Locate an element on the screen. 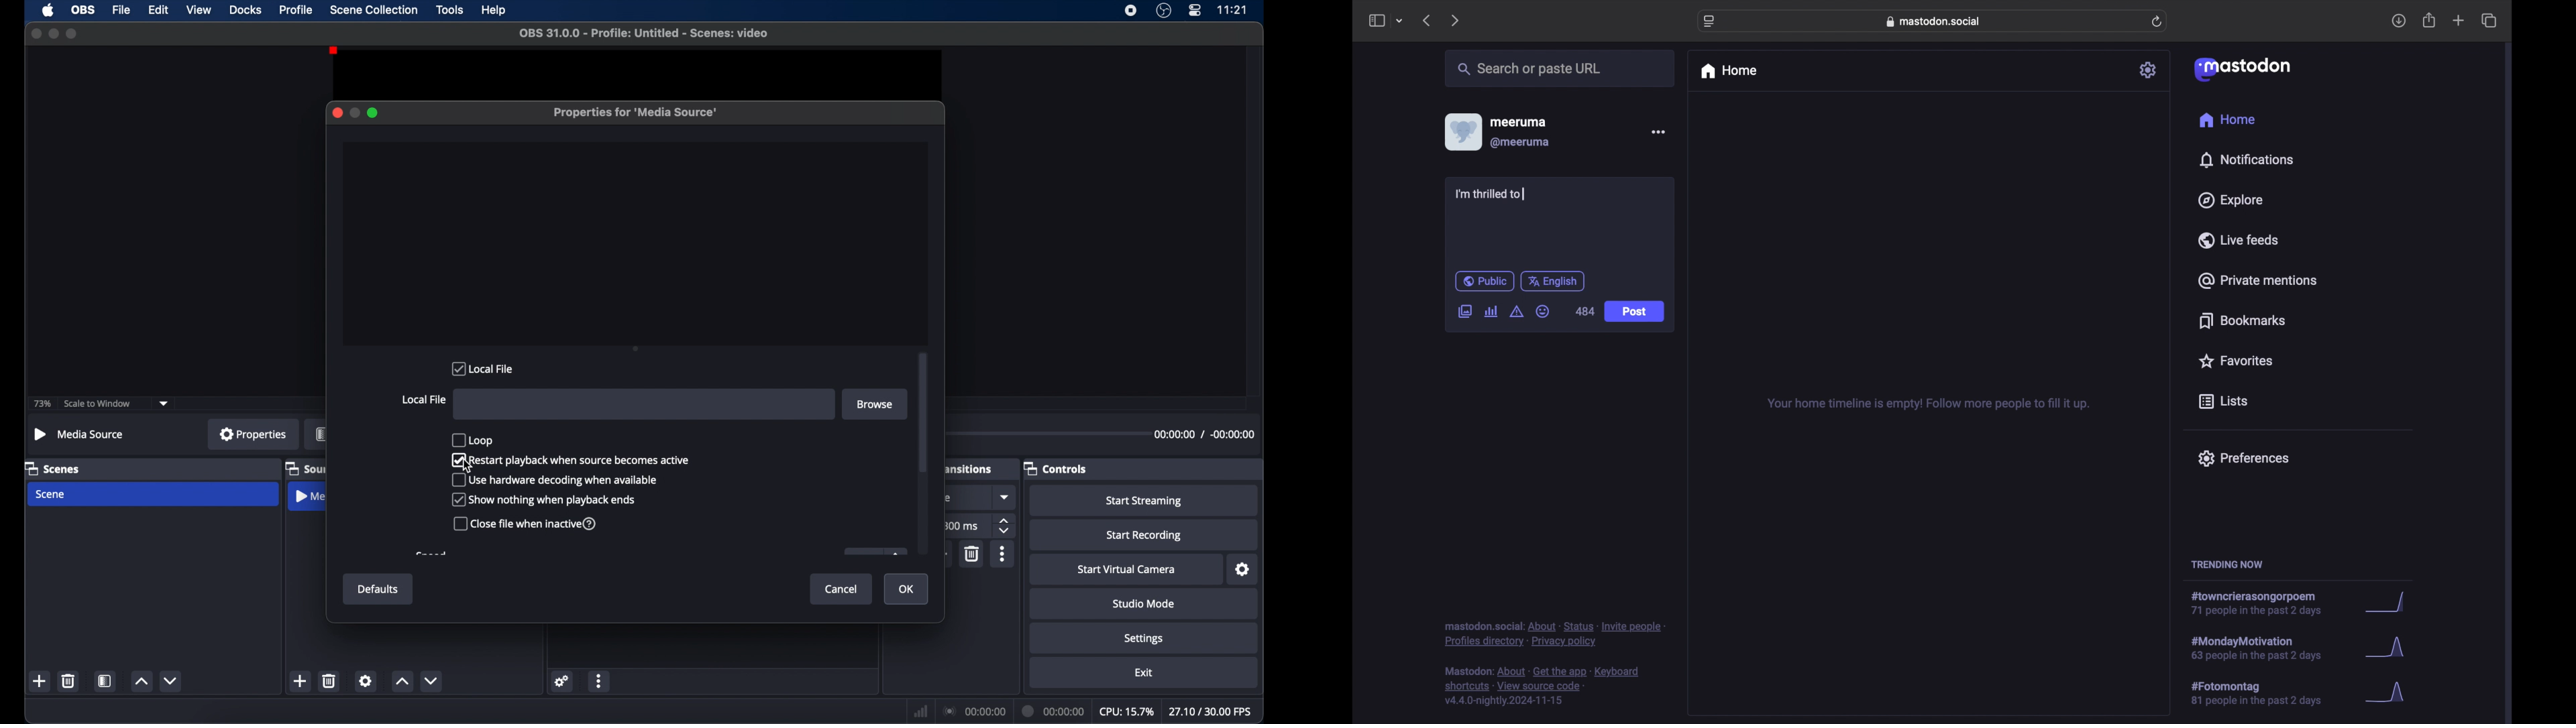 The width and height of the screenshot is (2576, 728). delete is located at coordinates (330, 680).